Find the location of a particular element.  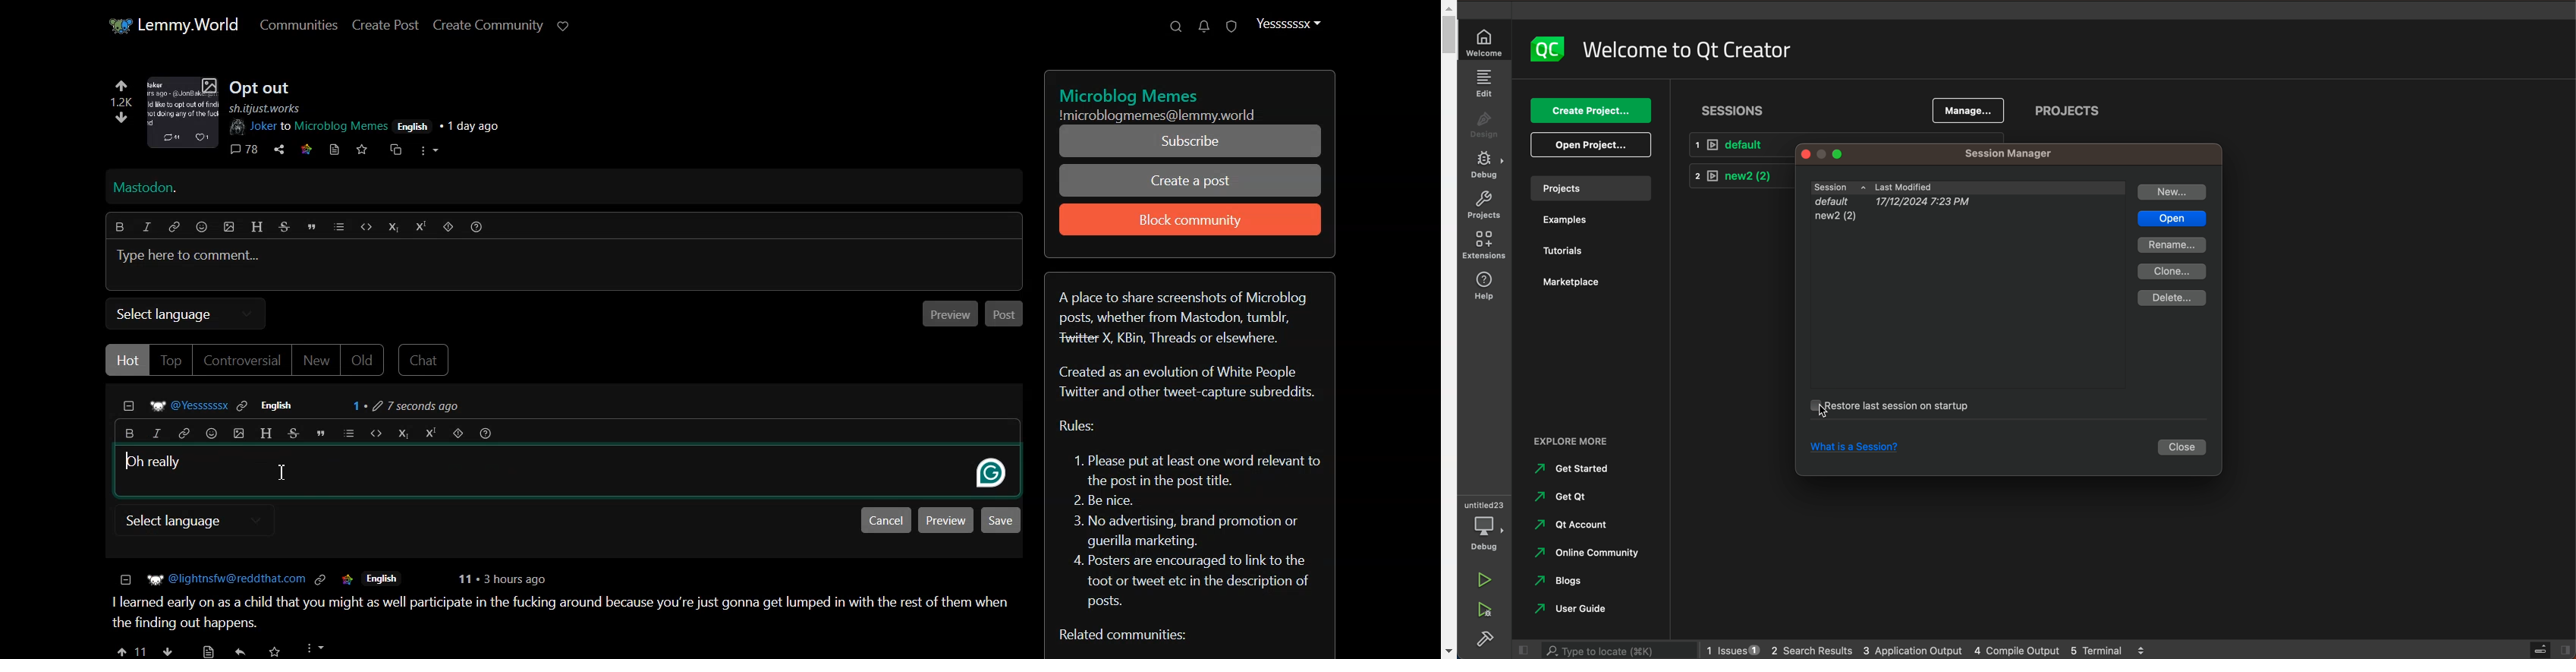

Controversial  is located at coordinates (242, 361).